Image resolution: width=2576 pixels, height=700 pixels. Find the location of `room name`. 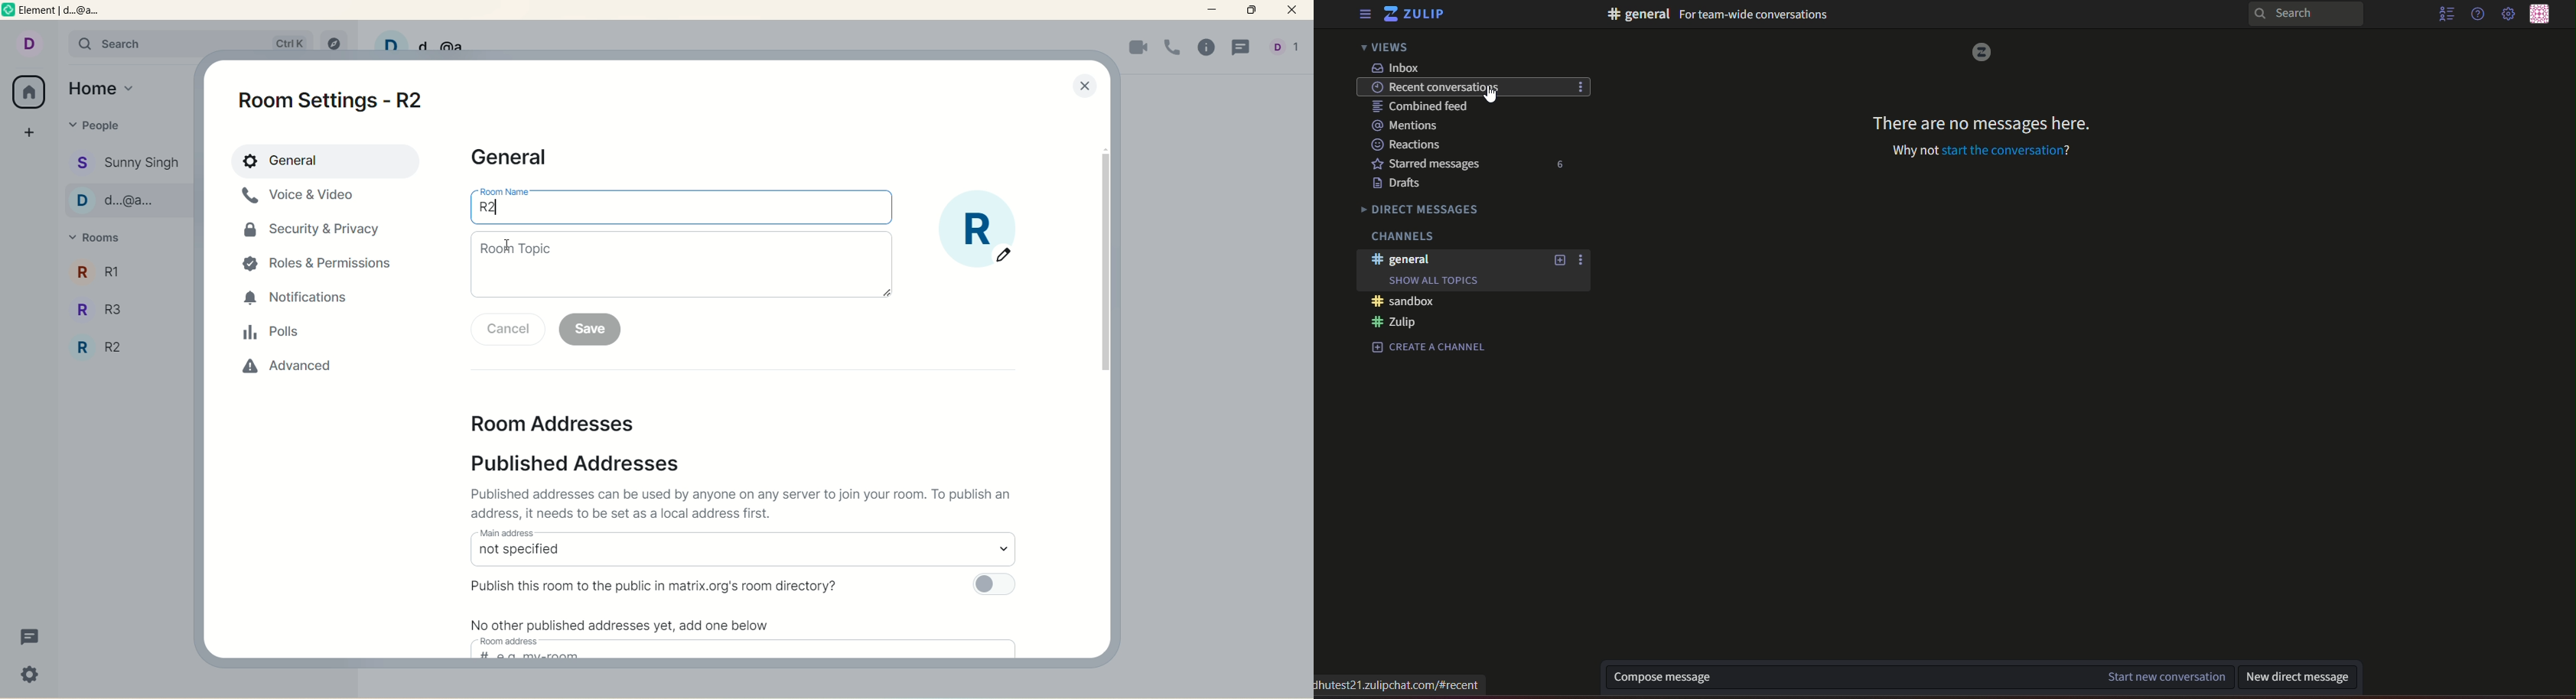

room name is located at coordinates (505, 191).